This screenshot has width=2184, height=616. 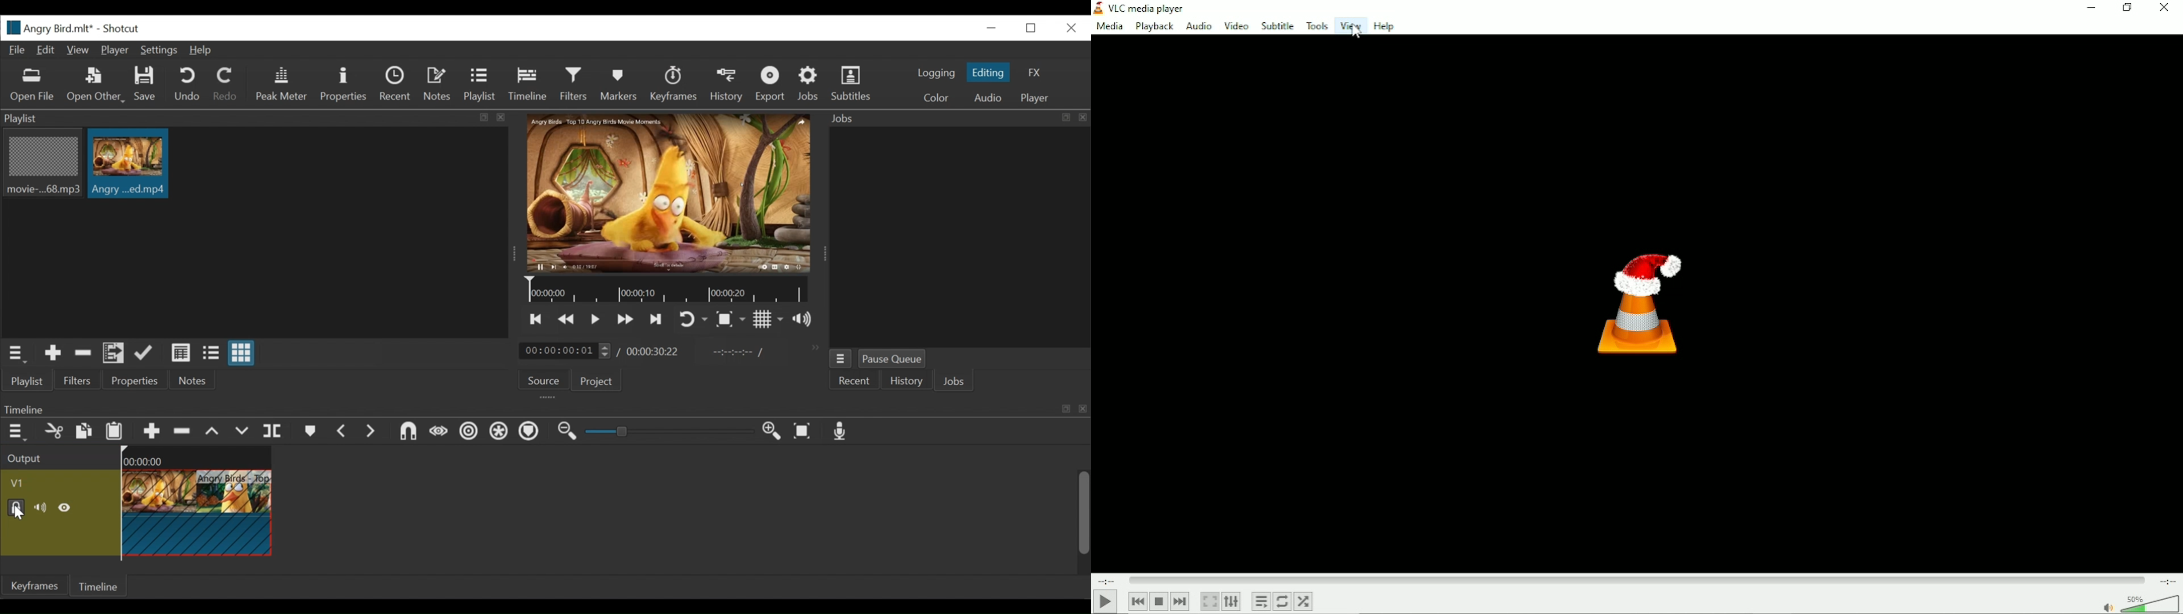 I want to click on Jobs Menu, so click(x=840, y=359).